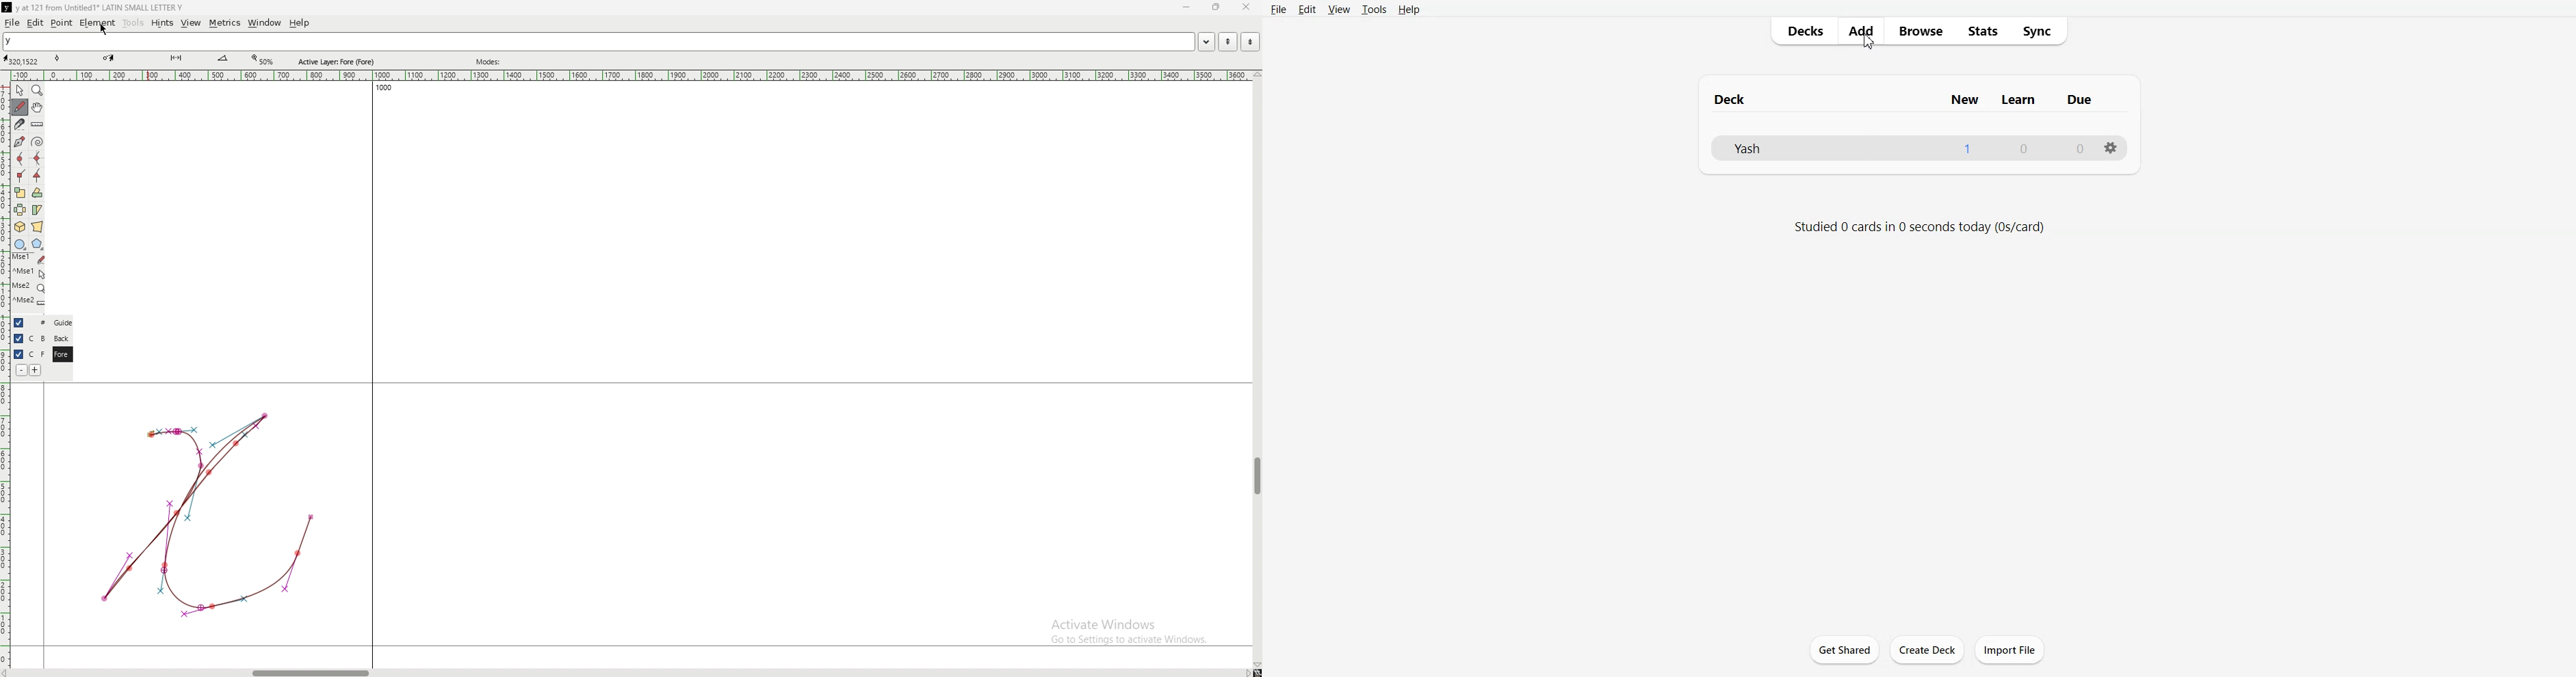  Describe the element at coordinates (1803, 31) in the screenshot. I see `Decks` at that location.